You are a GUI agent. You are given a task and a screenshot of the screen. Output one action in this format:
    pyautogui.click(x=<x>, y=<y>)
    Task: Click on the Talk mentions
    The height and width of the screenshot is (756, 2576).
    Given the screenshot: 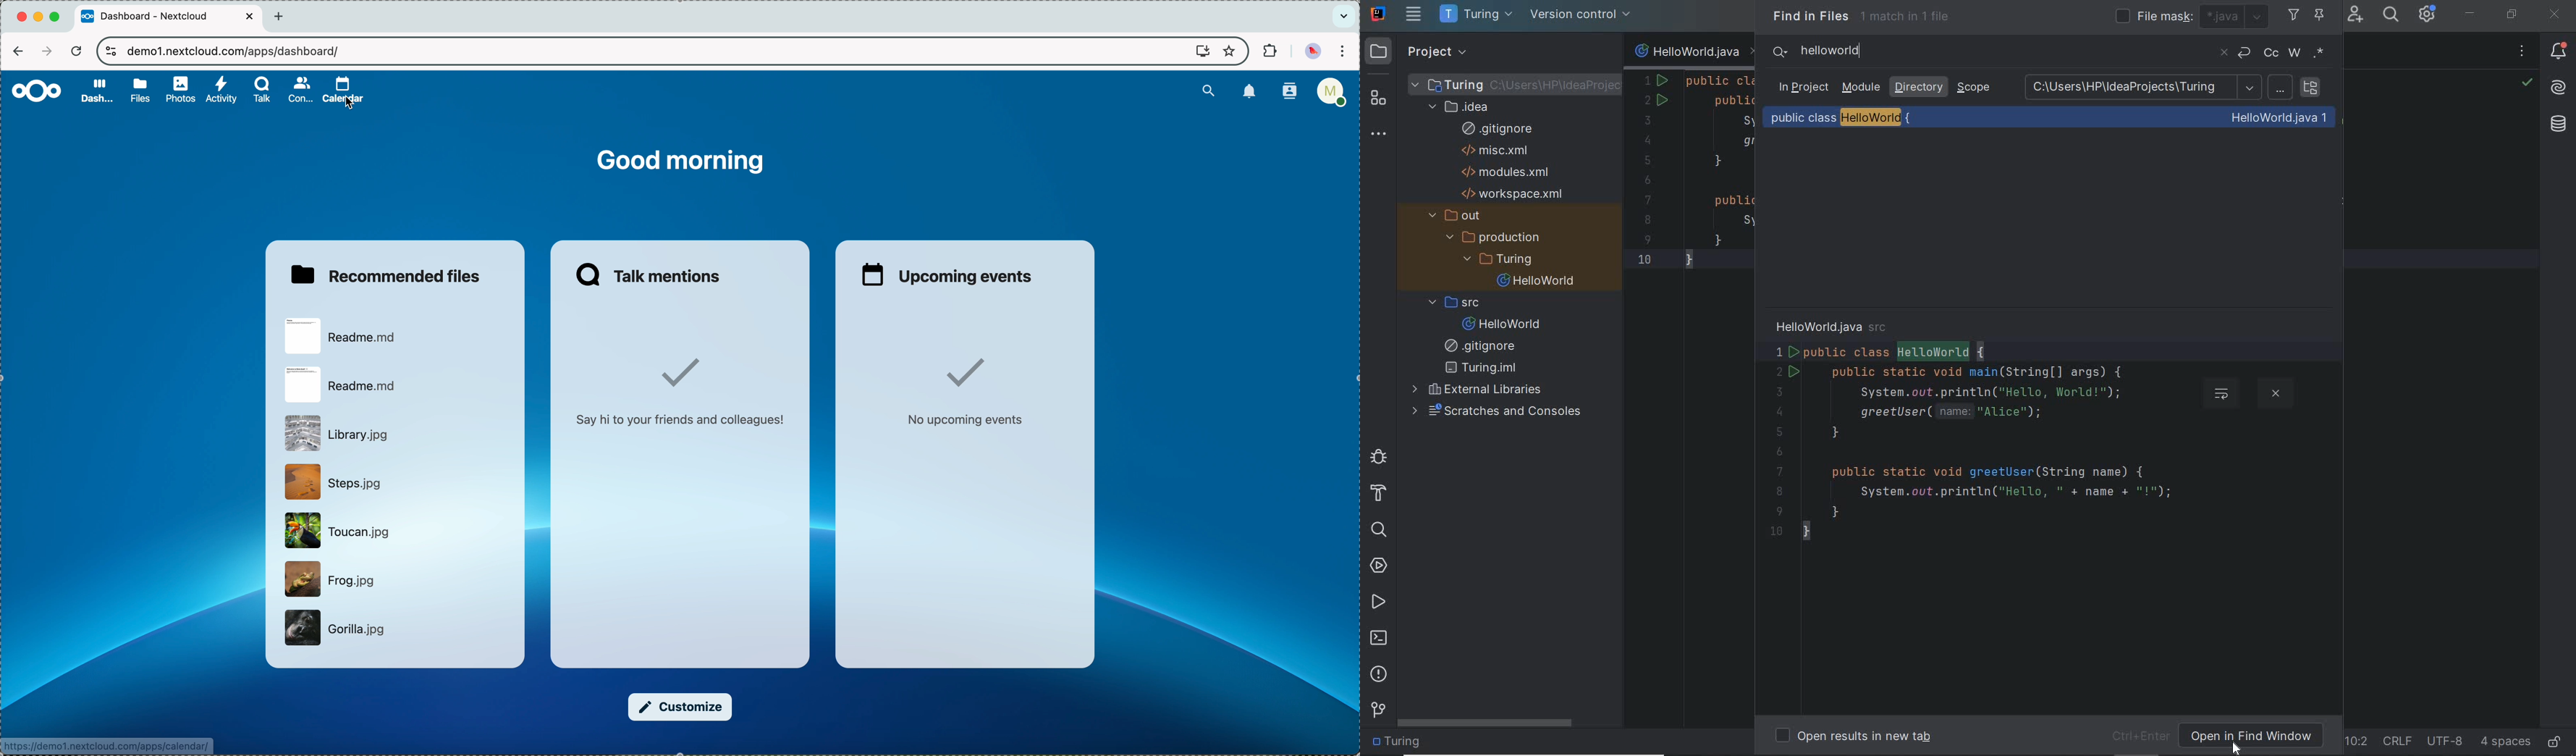 What is the action you would take?
    pyautogui.click(x=651, y=274)
    